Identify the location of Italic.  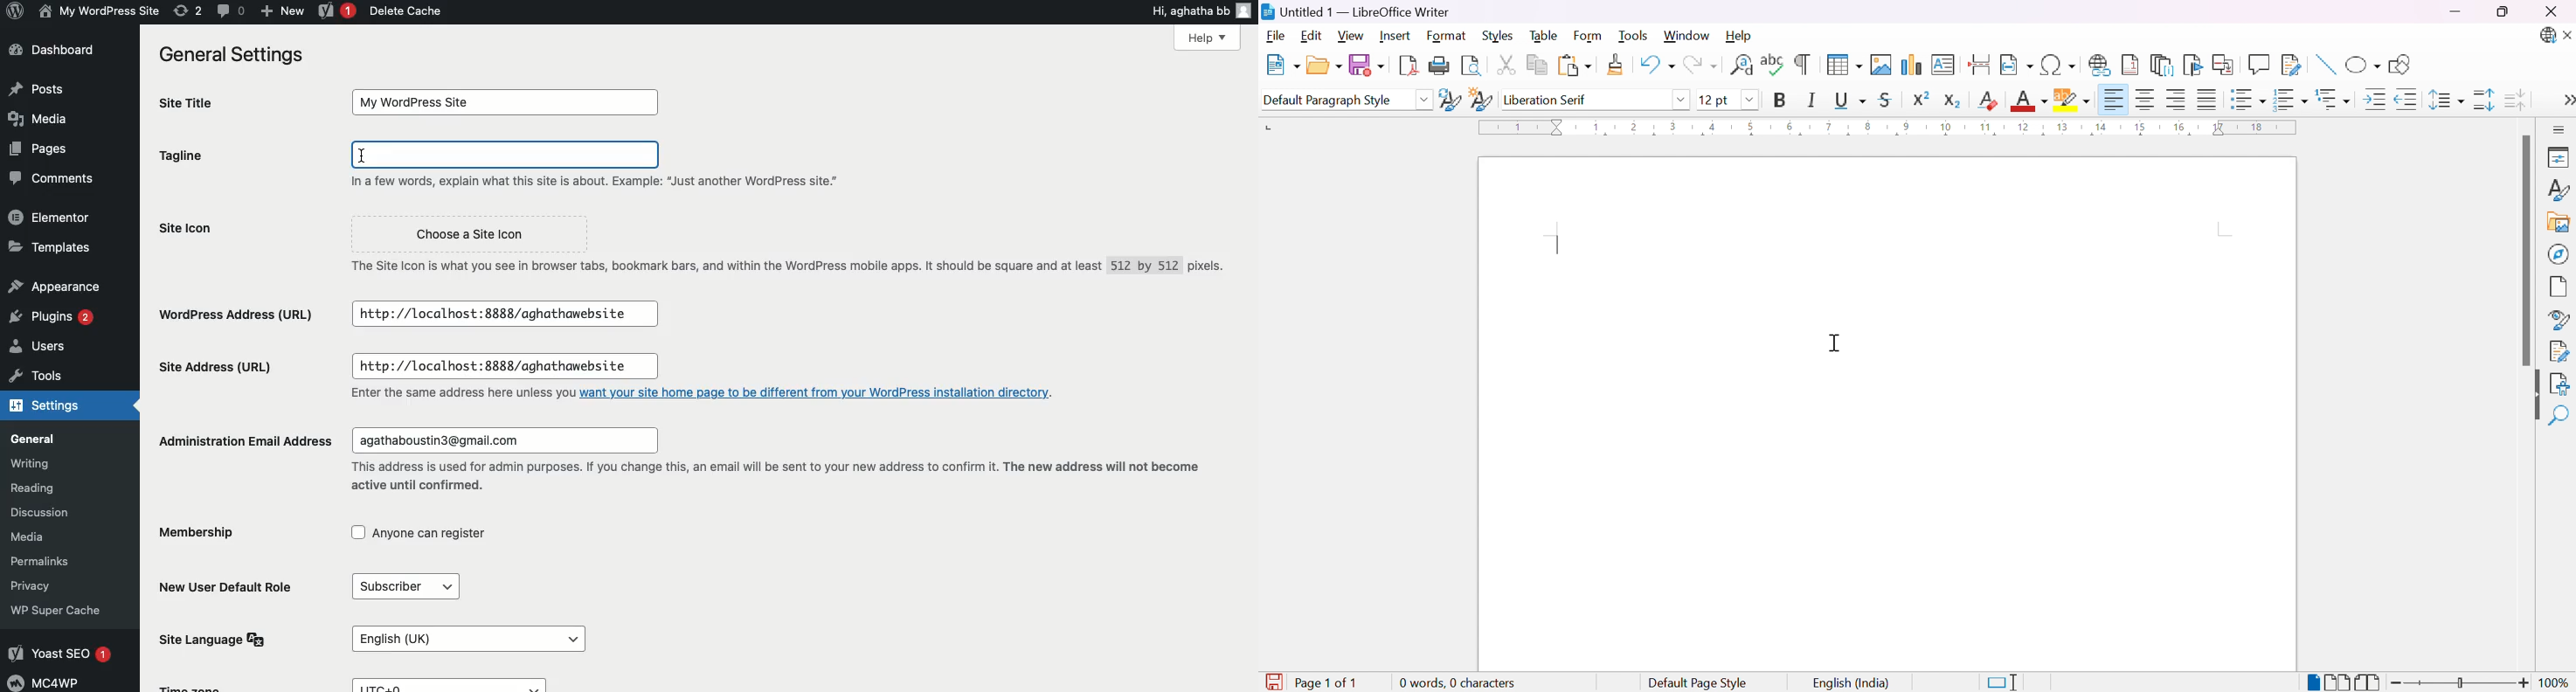
(1812, 100).